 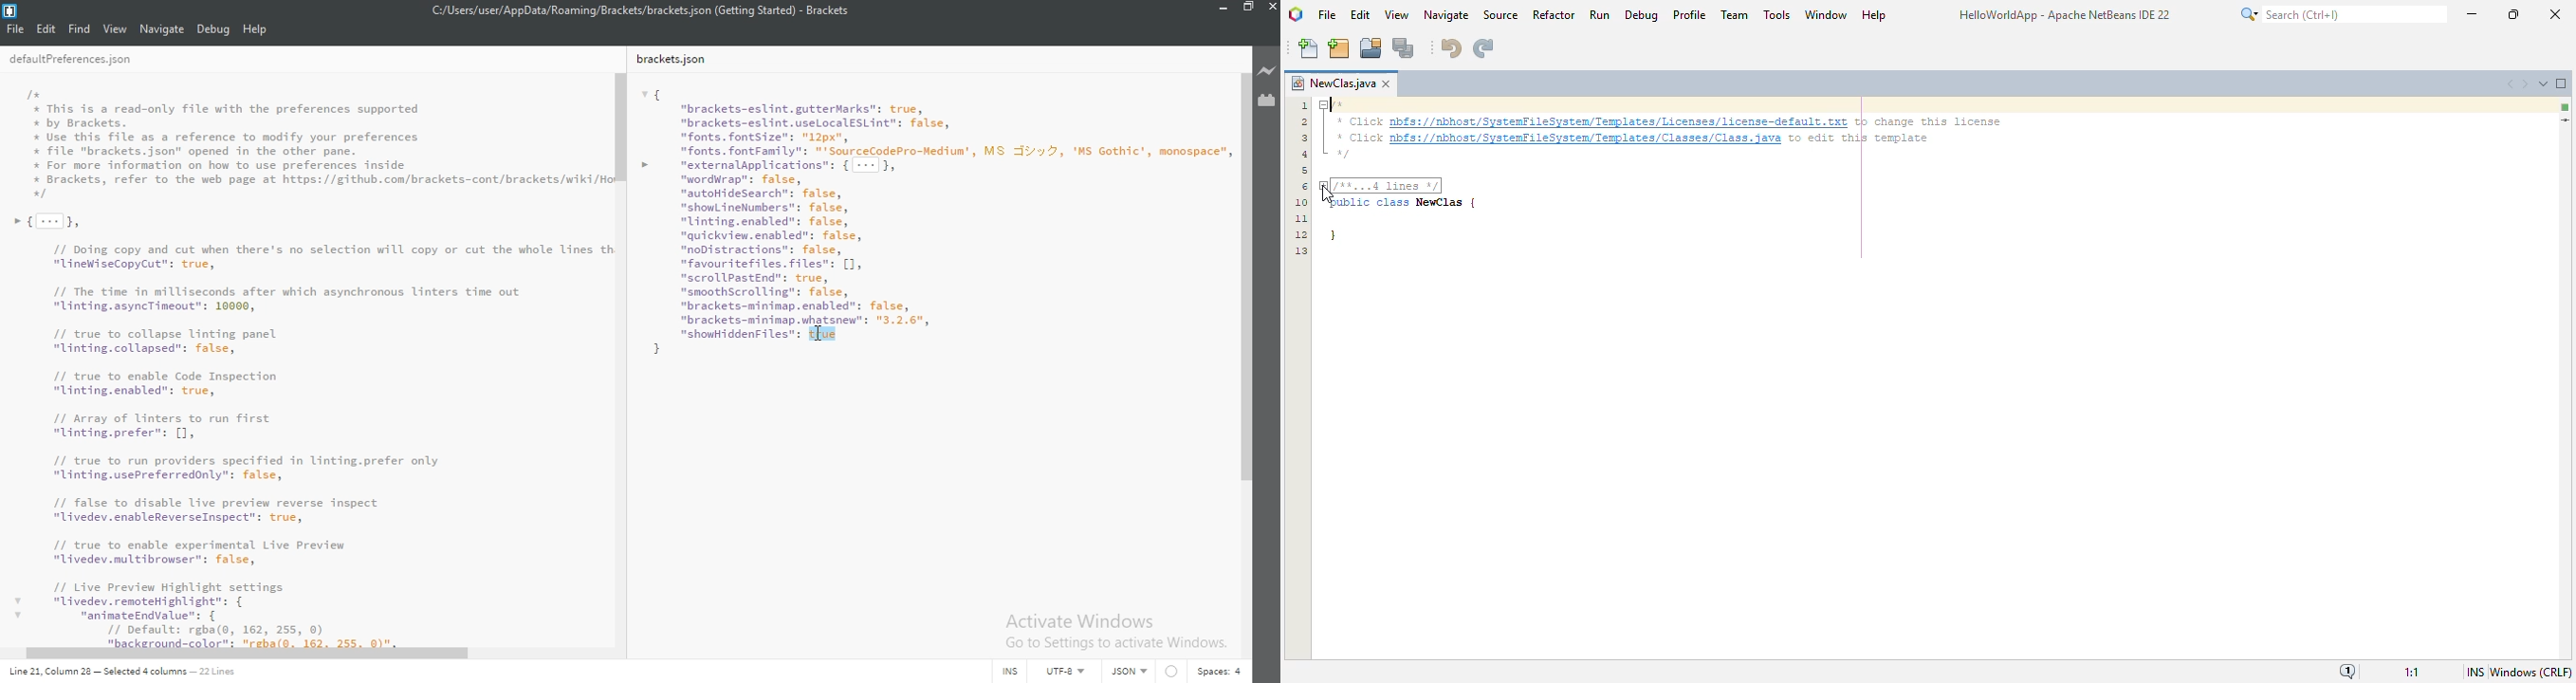 I want to click on help, so click(x=1875, y=14).